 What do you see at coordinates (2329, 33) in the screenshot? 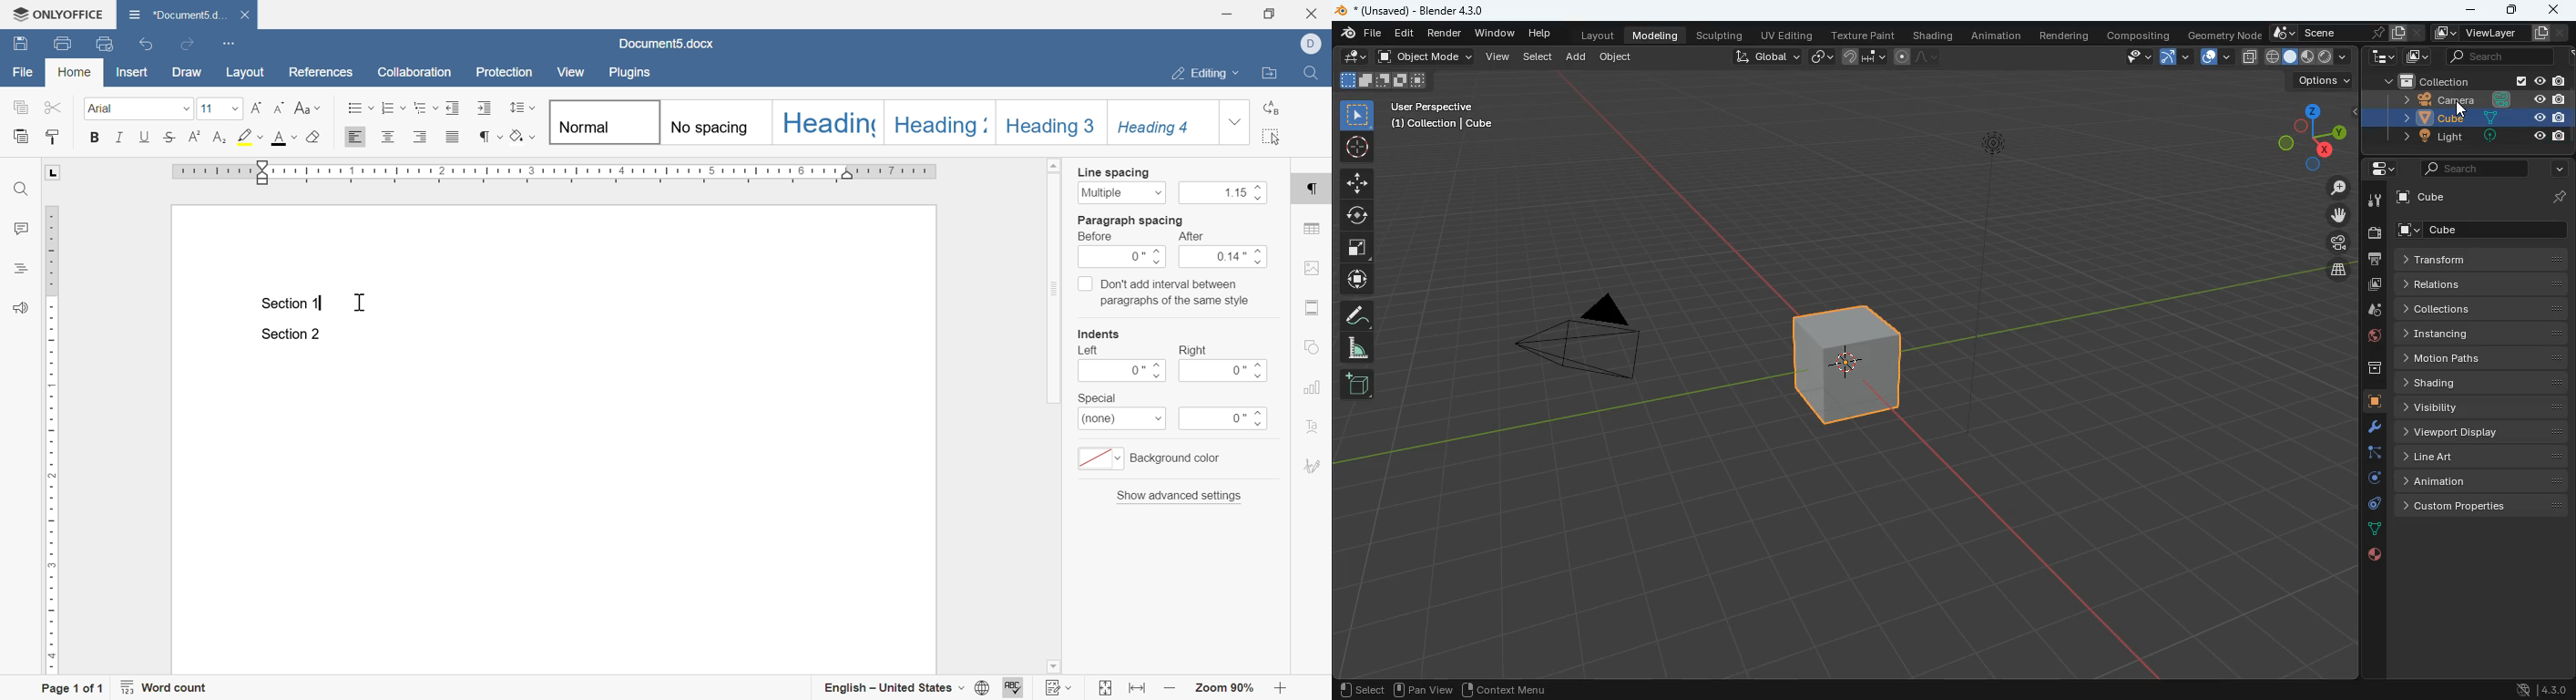
I see `scene` at bounding box center [2329, 33].